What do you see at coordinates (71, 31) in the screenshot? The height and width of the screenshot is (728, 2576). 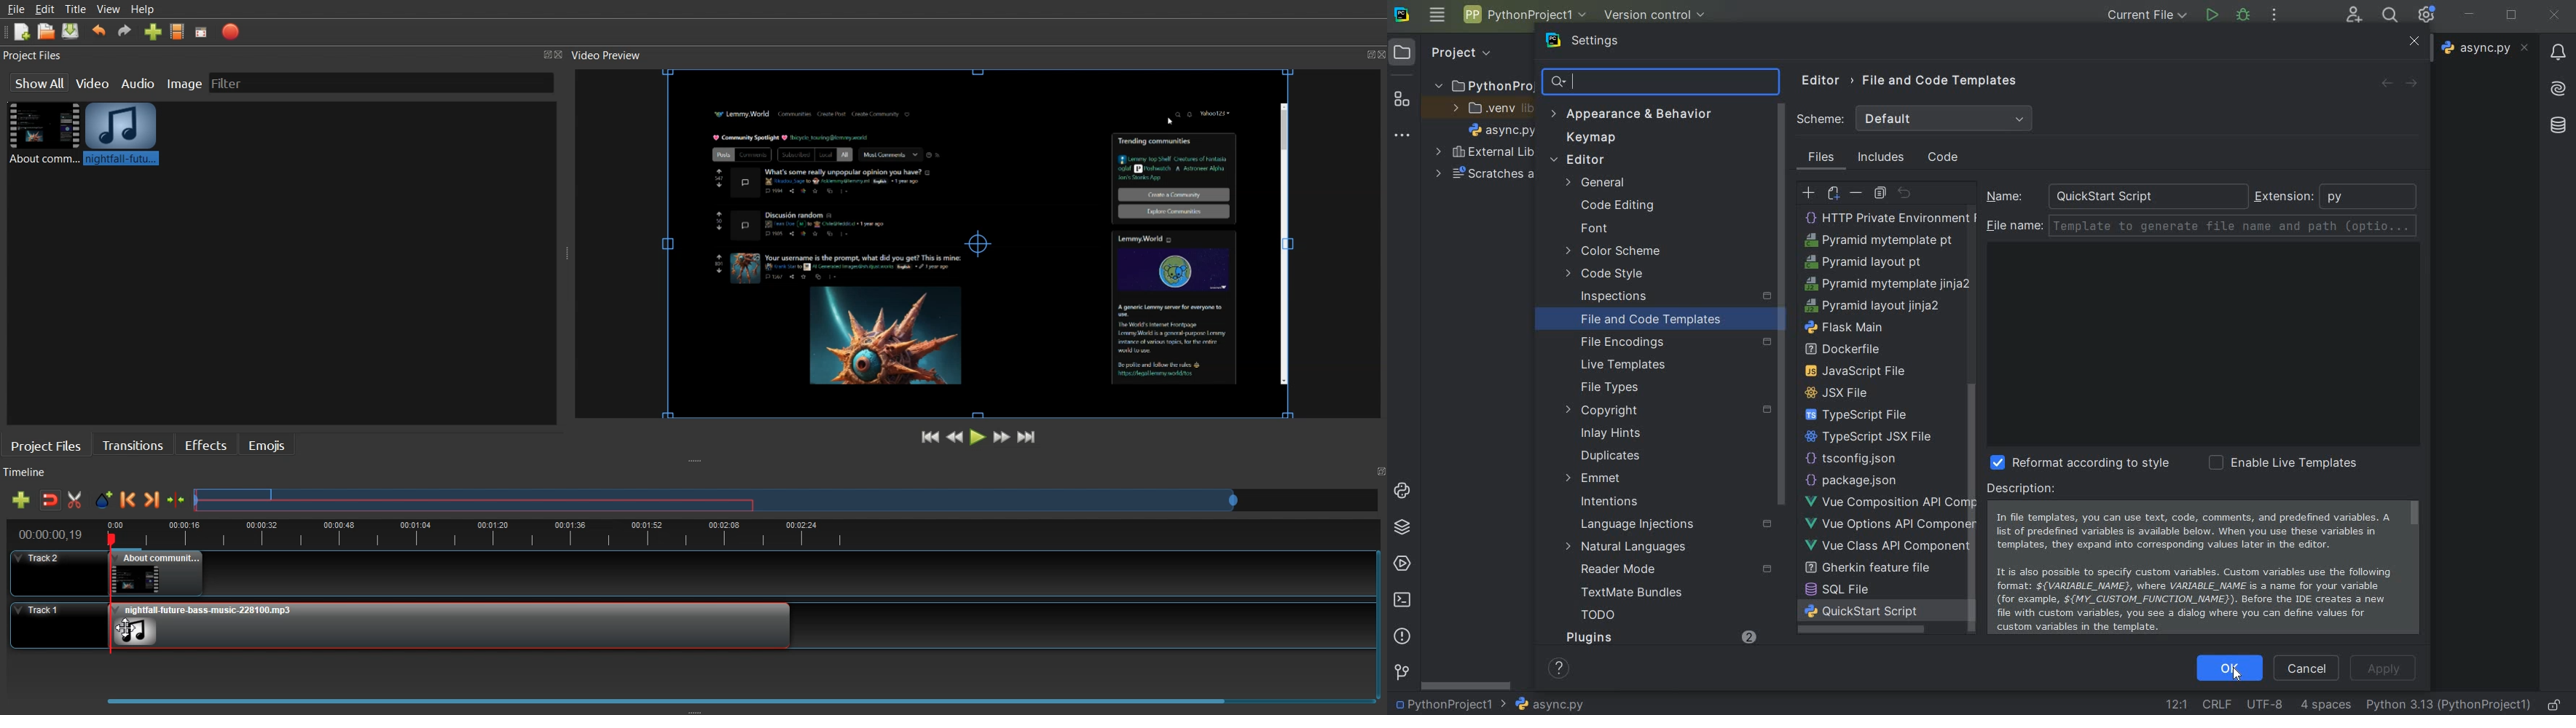 I see `Saved Project` at bounding box center [71, 31].